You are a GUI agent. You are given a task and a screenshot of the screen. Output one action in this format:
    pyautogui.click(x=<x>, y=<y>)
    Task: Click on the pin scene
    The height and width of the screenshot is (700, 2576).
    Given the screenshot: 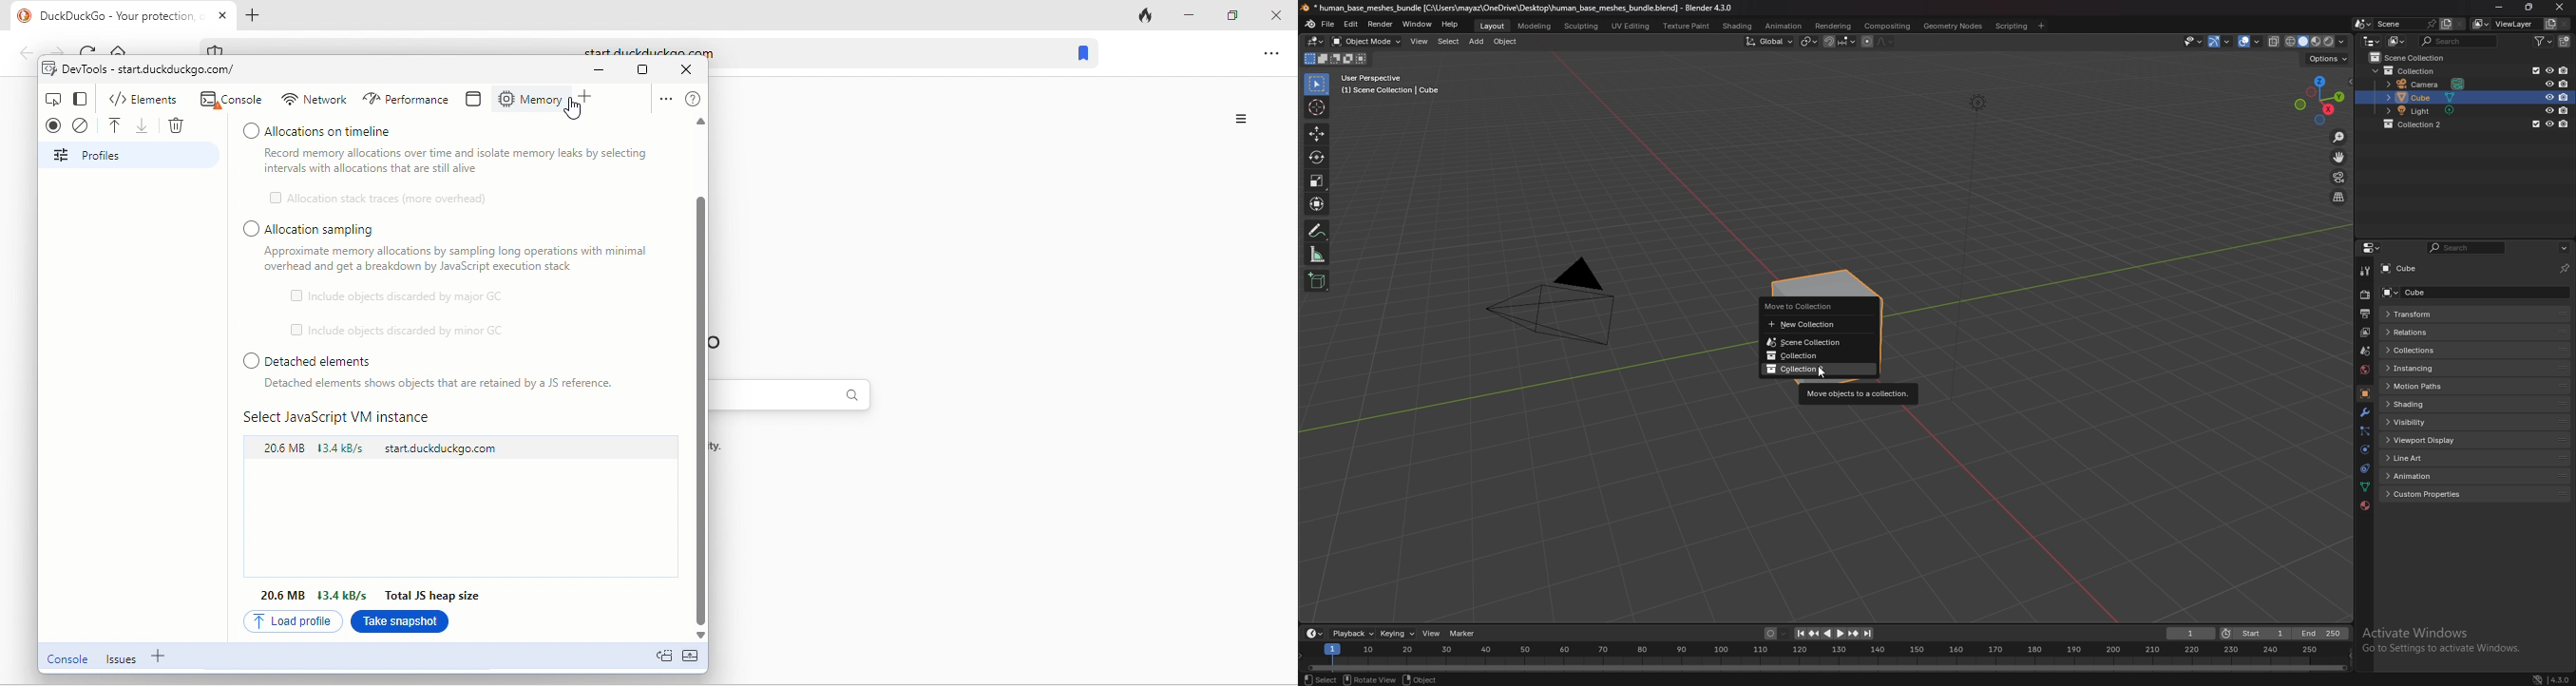 What is the action you would take?
    pyautogui.click(x=2431, y=23)
    